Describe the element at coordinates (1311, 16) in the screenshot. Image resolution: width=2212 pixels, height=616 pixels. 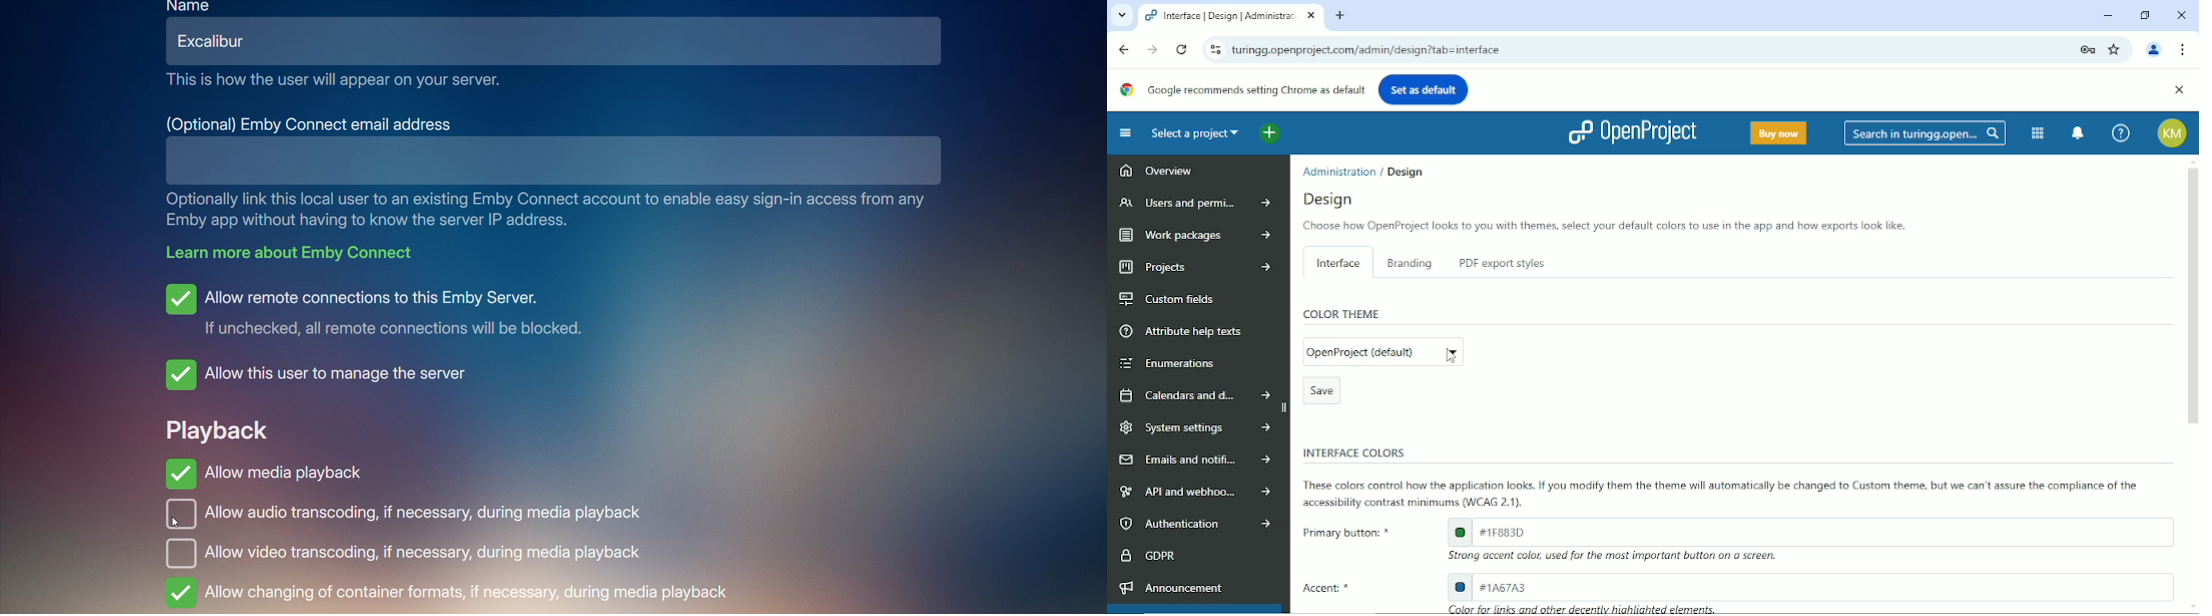
I see `close current window` at that location.